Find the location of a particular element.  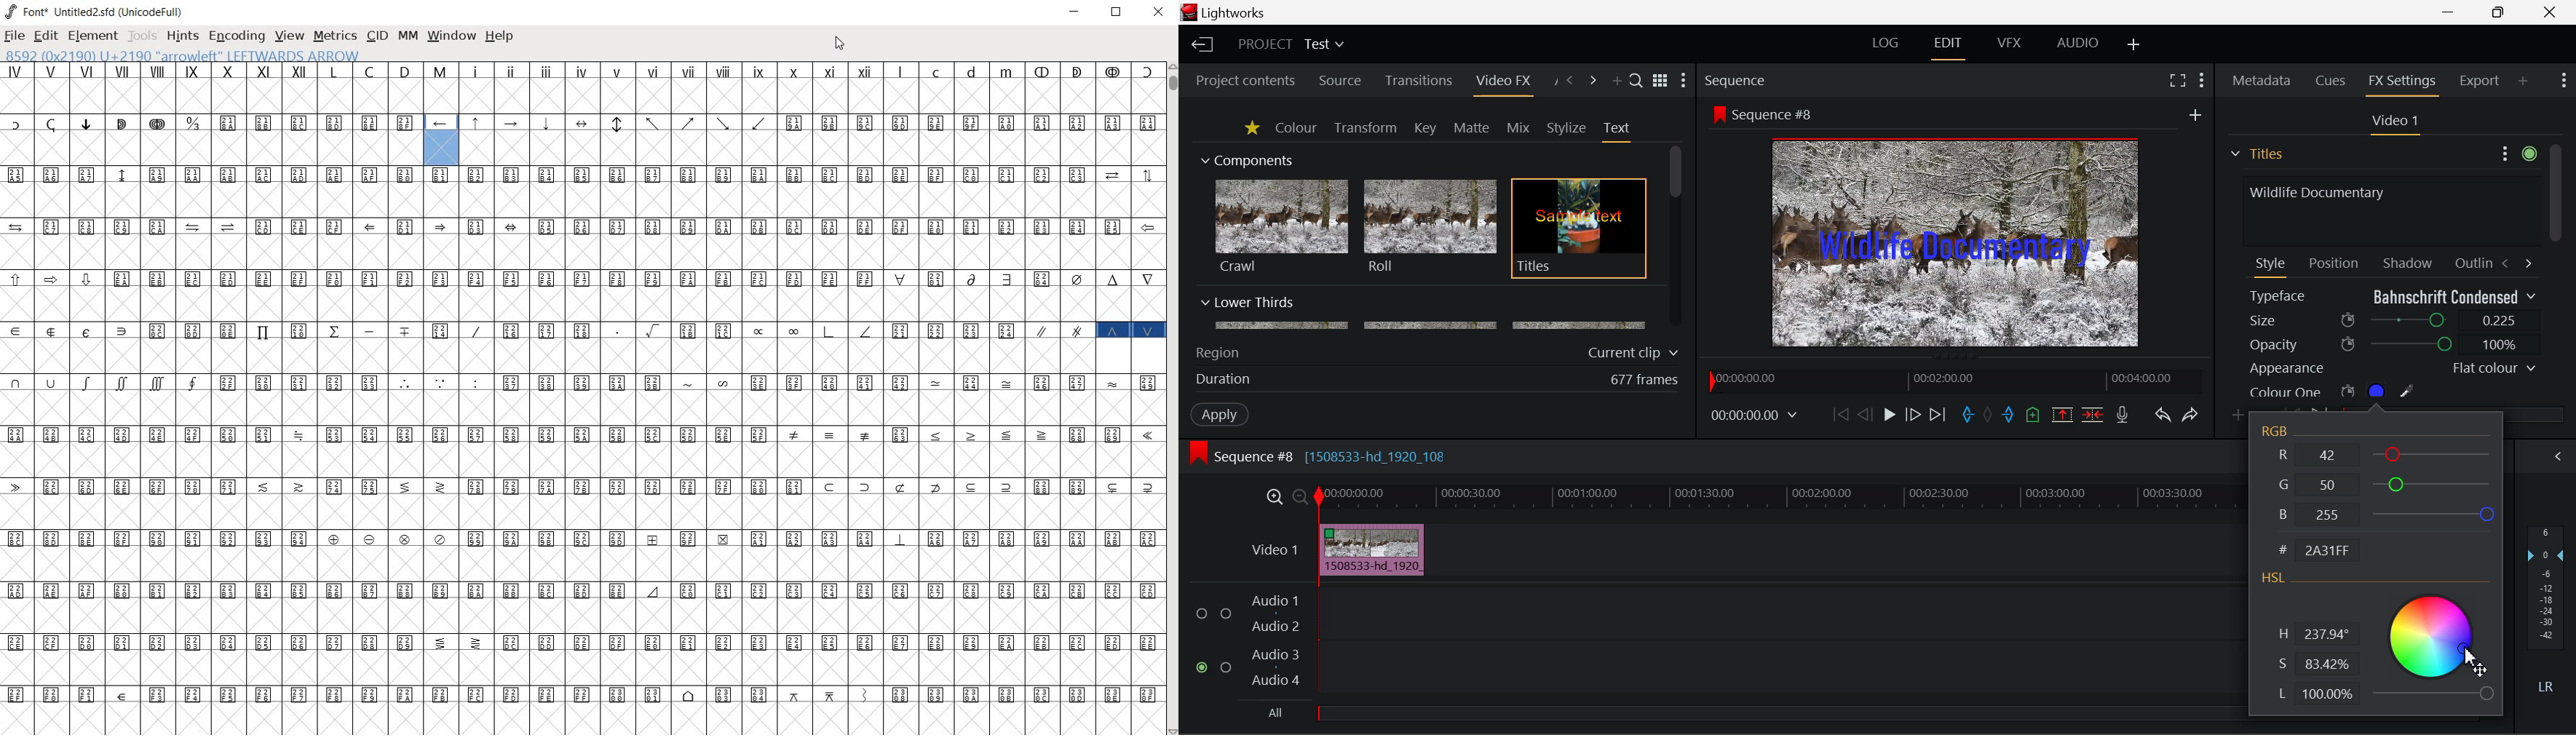

Size is located at coordinates (2394, 319).